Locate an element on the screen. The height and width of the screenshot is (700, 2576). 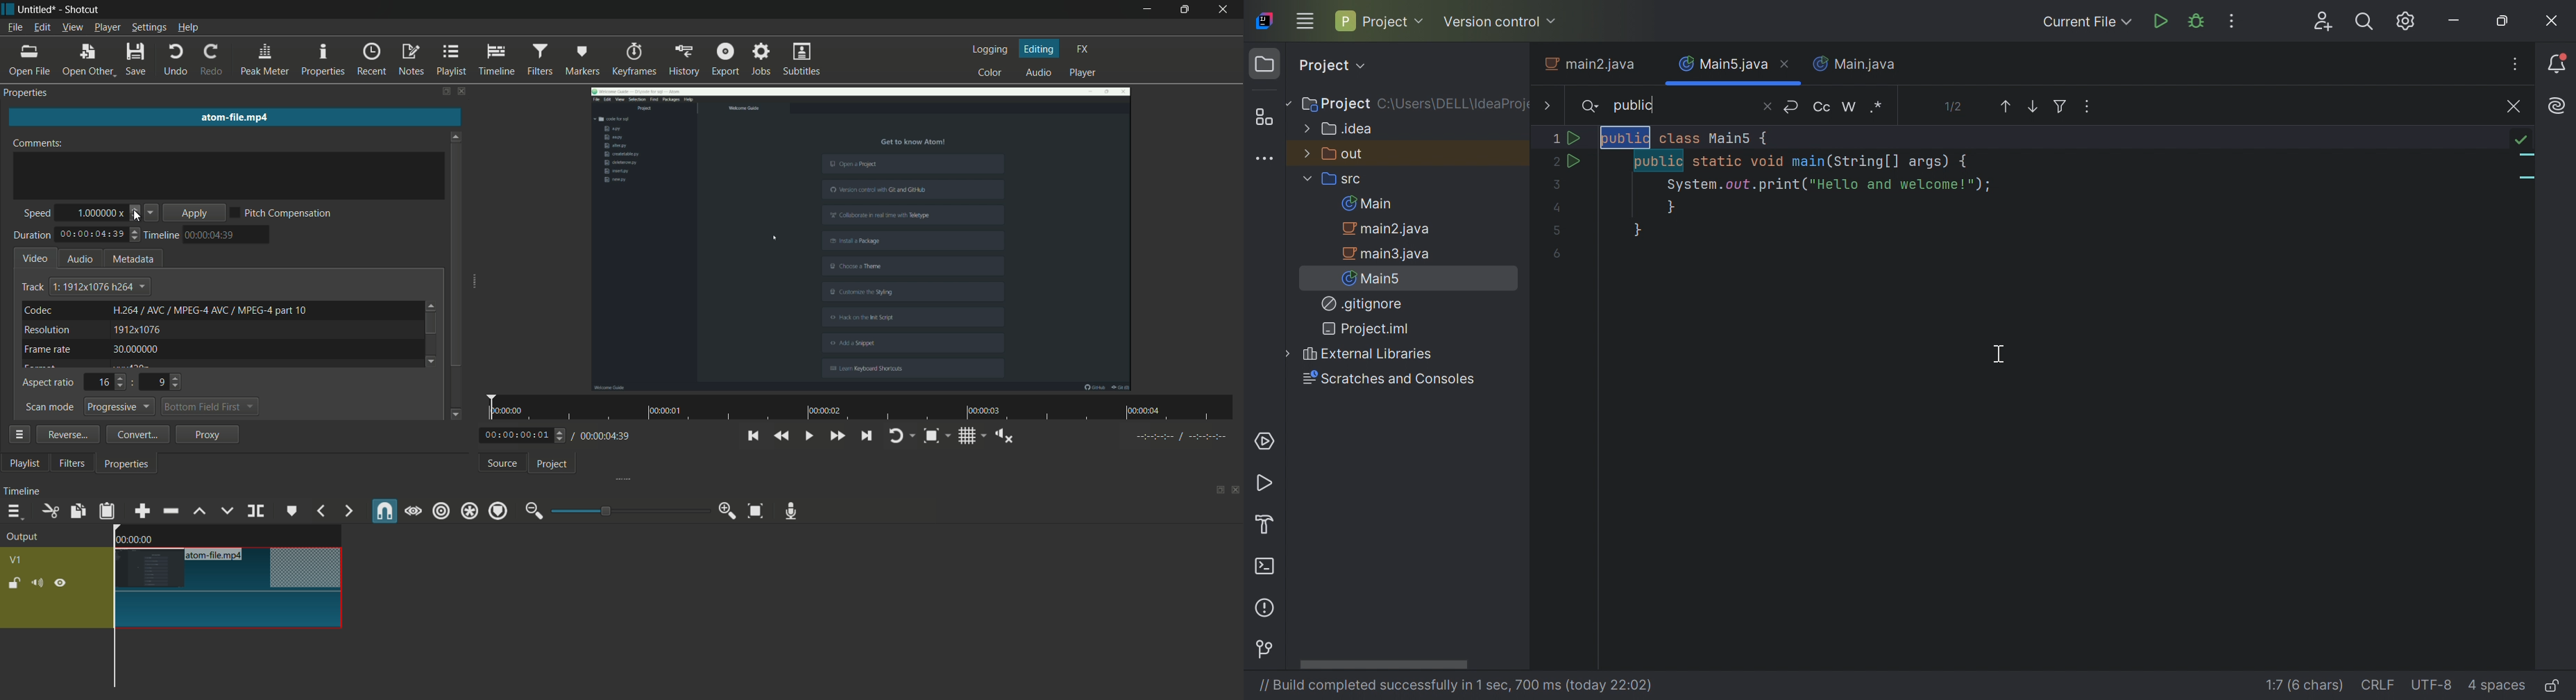
settings menu is located at coordinates (148, 28).